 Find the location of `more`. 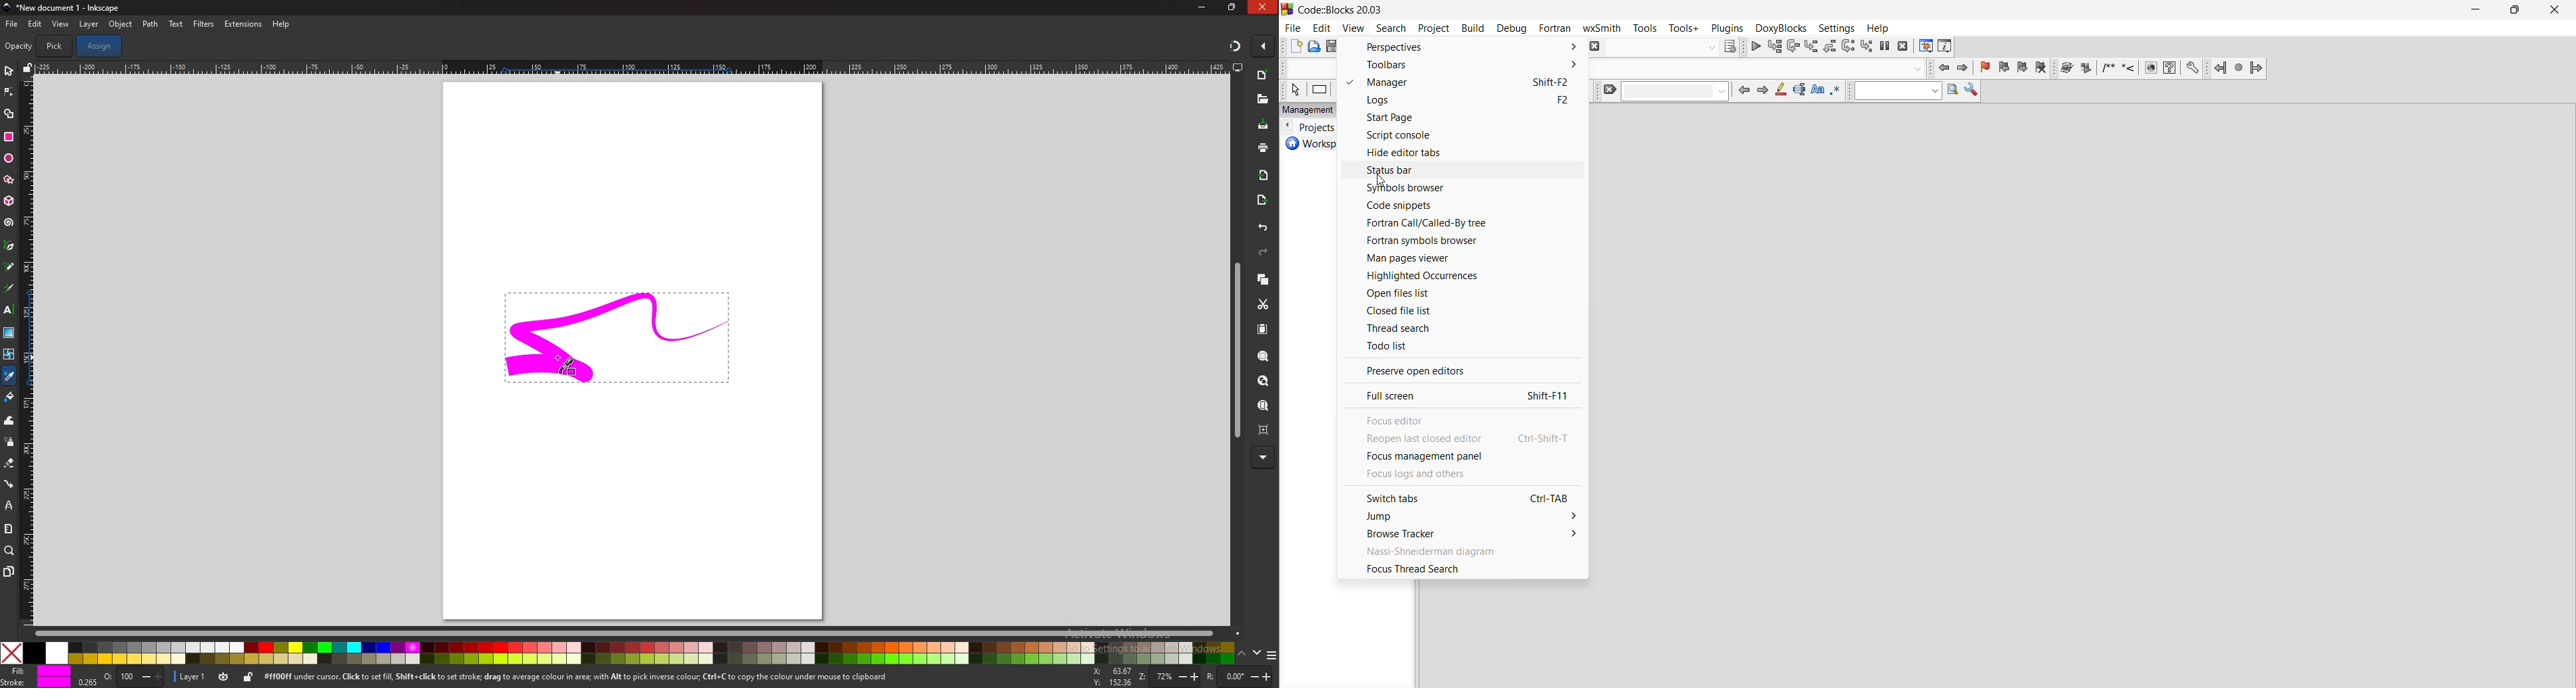

more is located at coordinates (1264, 457).